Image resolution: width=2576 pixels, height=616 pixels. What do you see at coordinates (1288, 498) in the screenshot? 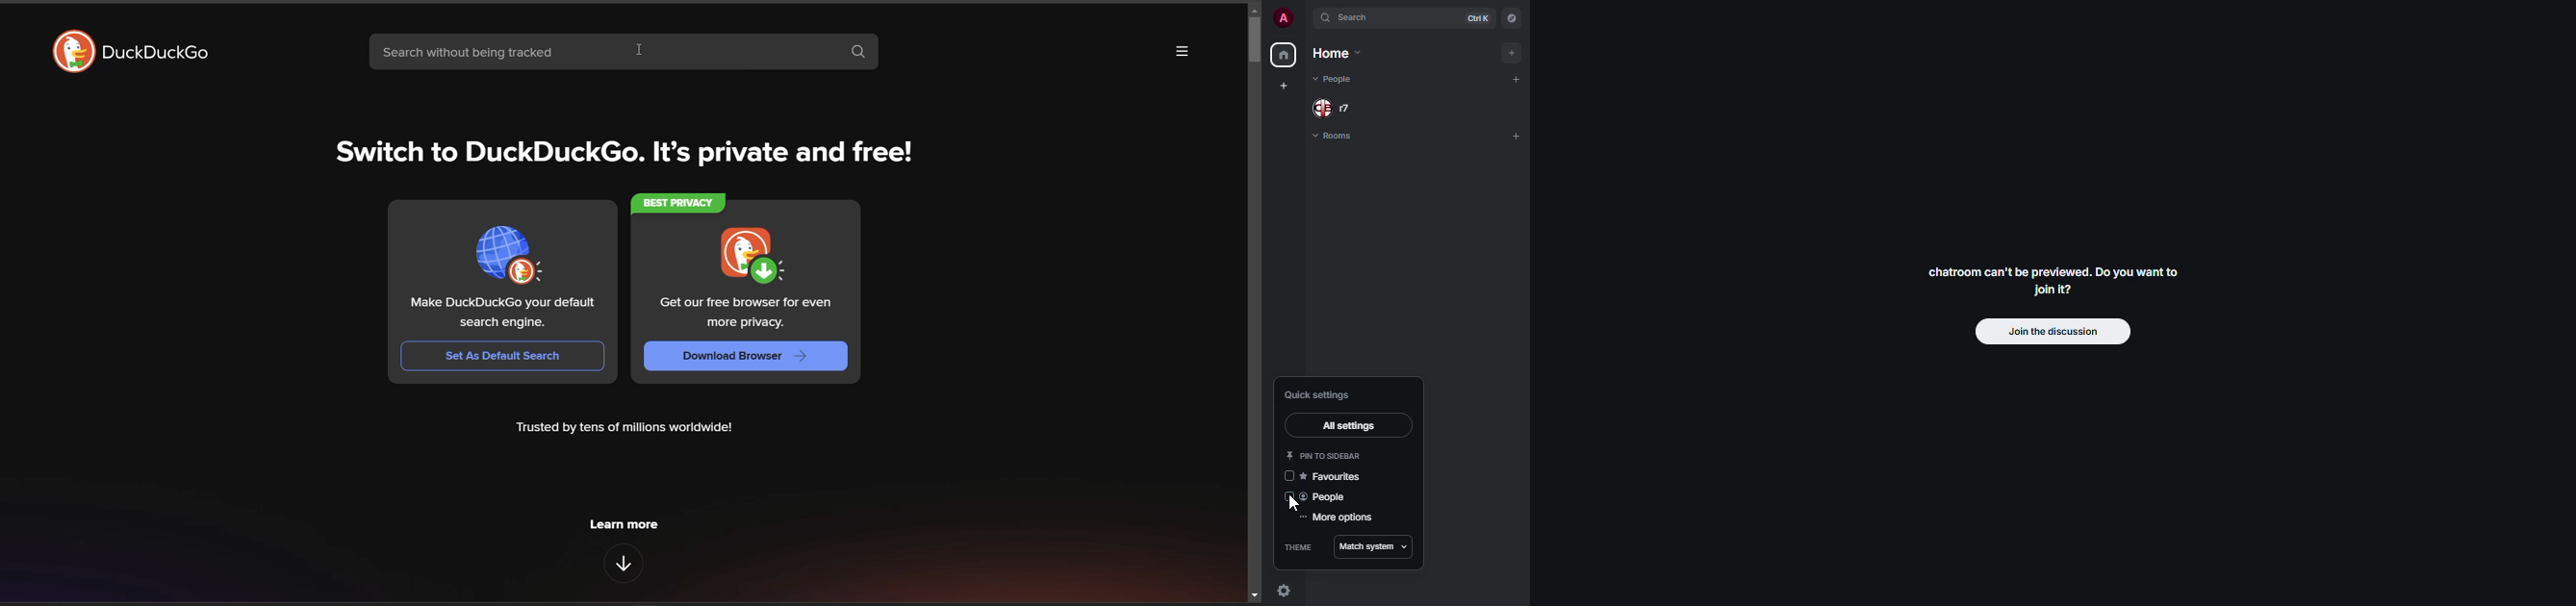
I see `disabled` at bounding box center [1288, 498].